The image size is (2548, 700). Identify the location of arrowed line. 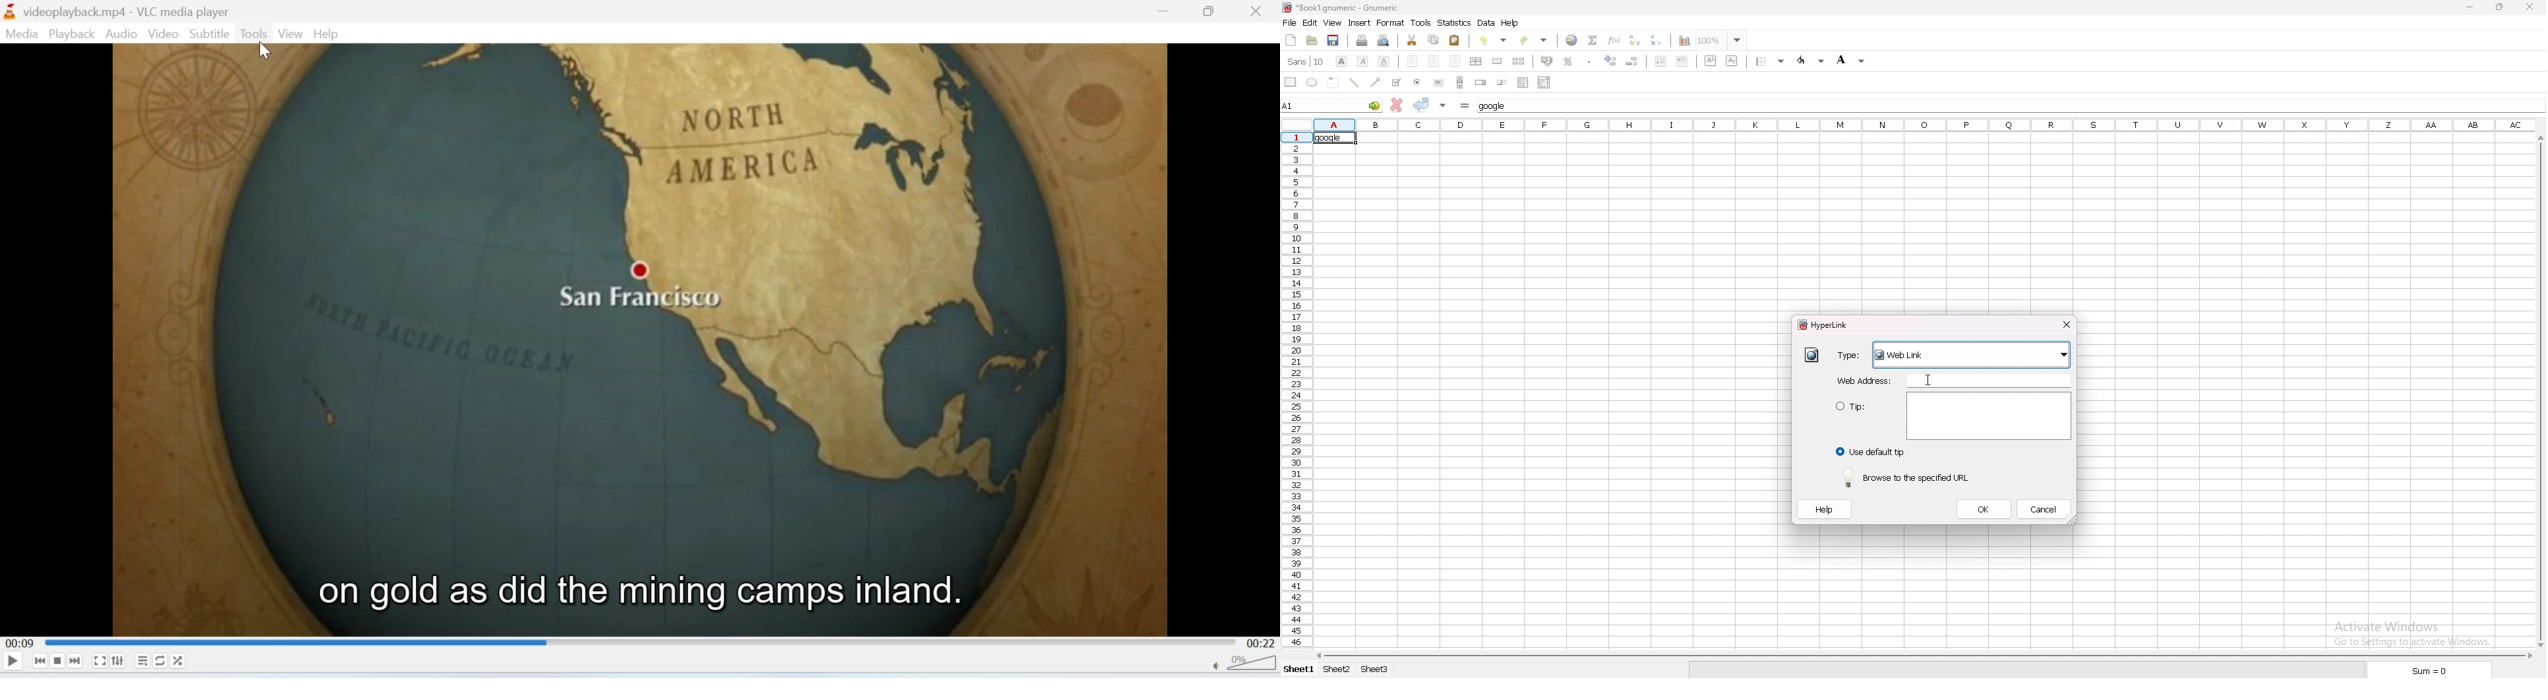
(1376, 82).